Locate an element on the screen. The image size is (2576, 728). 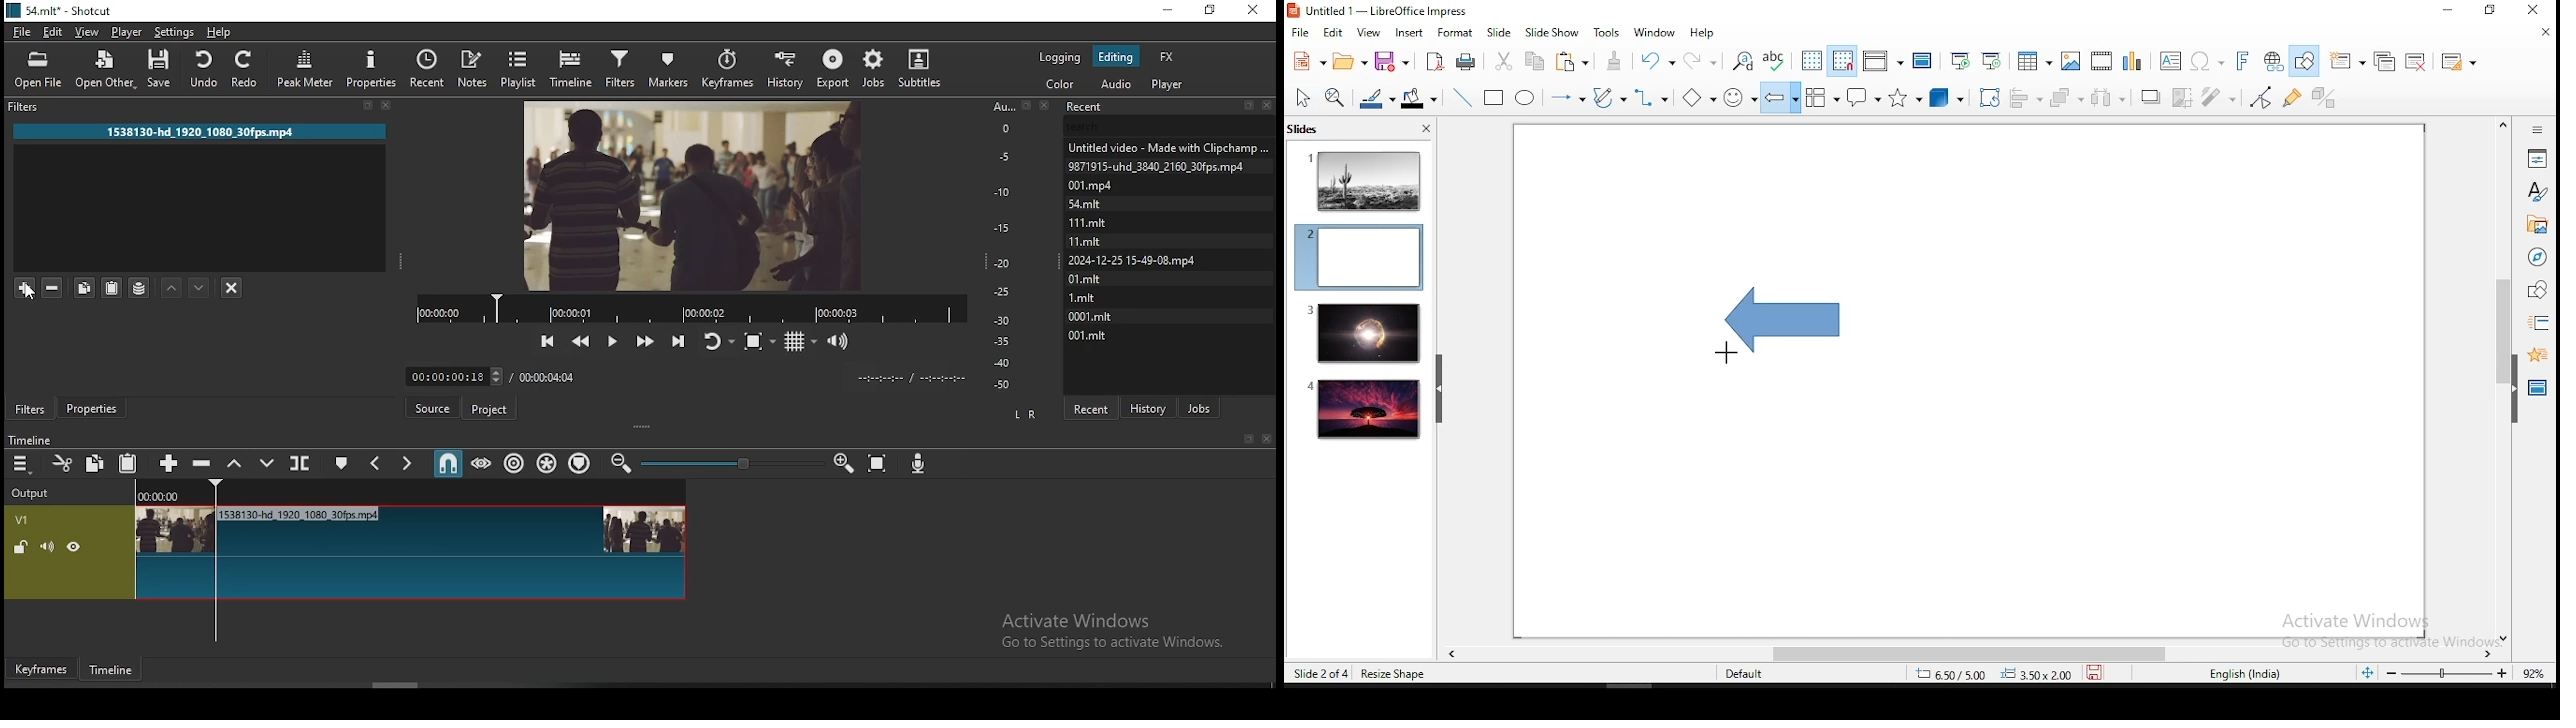
minimize is located at coordinates (1167, 11).